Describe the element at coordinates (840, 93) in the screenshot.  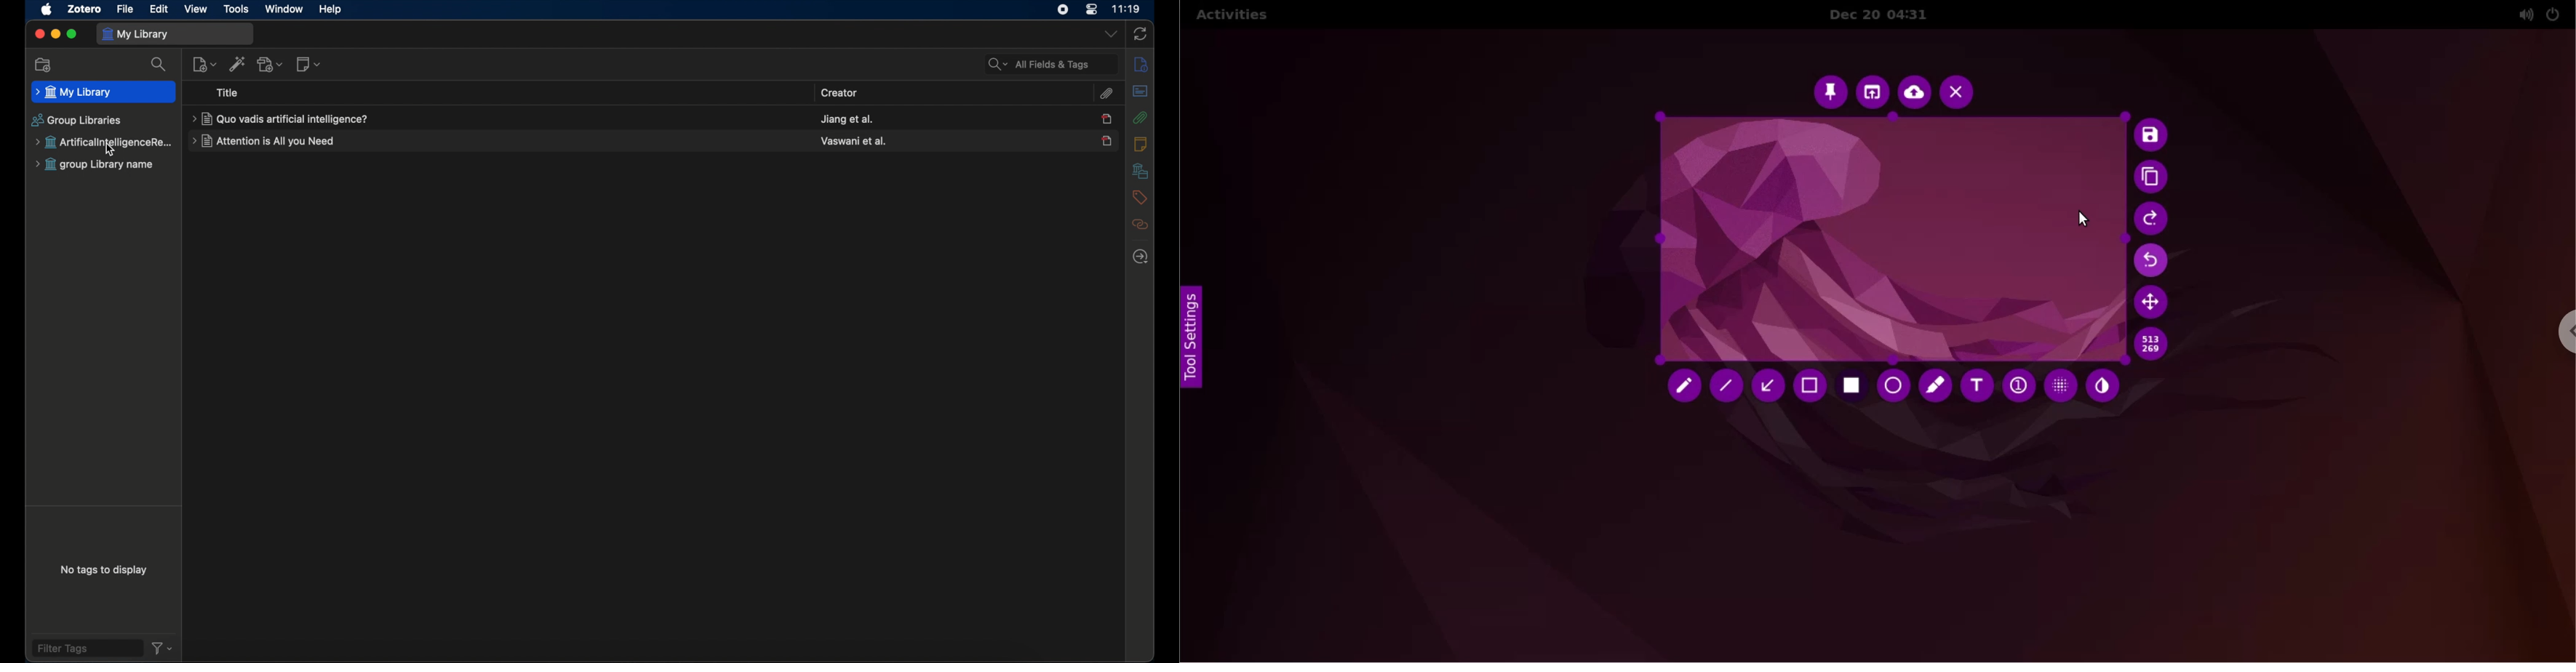
I see `creator` at that location.